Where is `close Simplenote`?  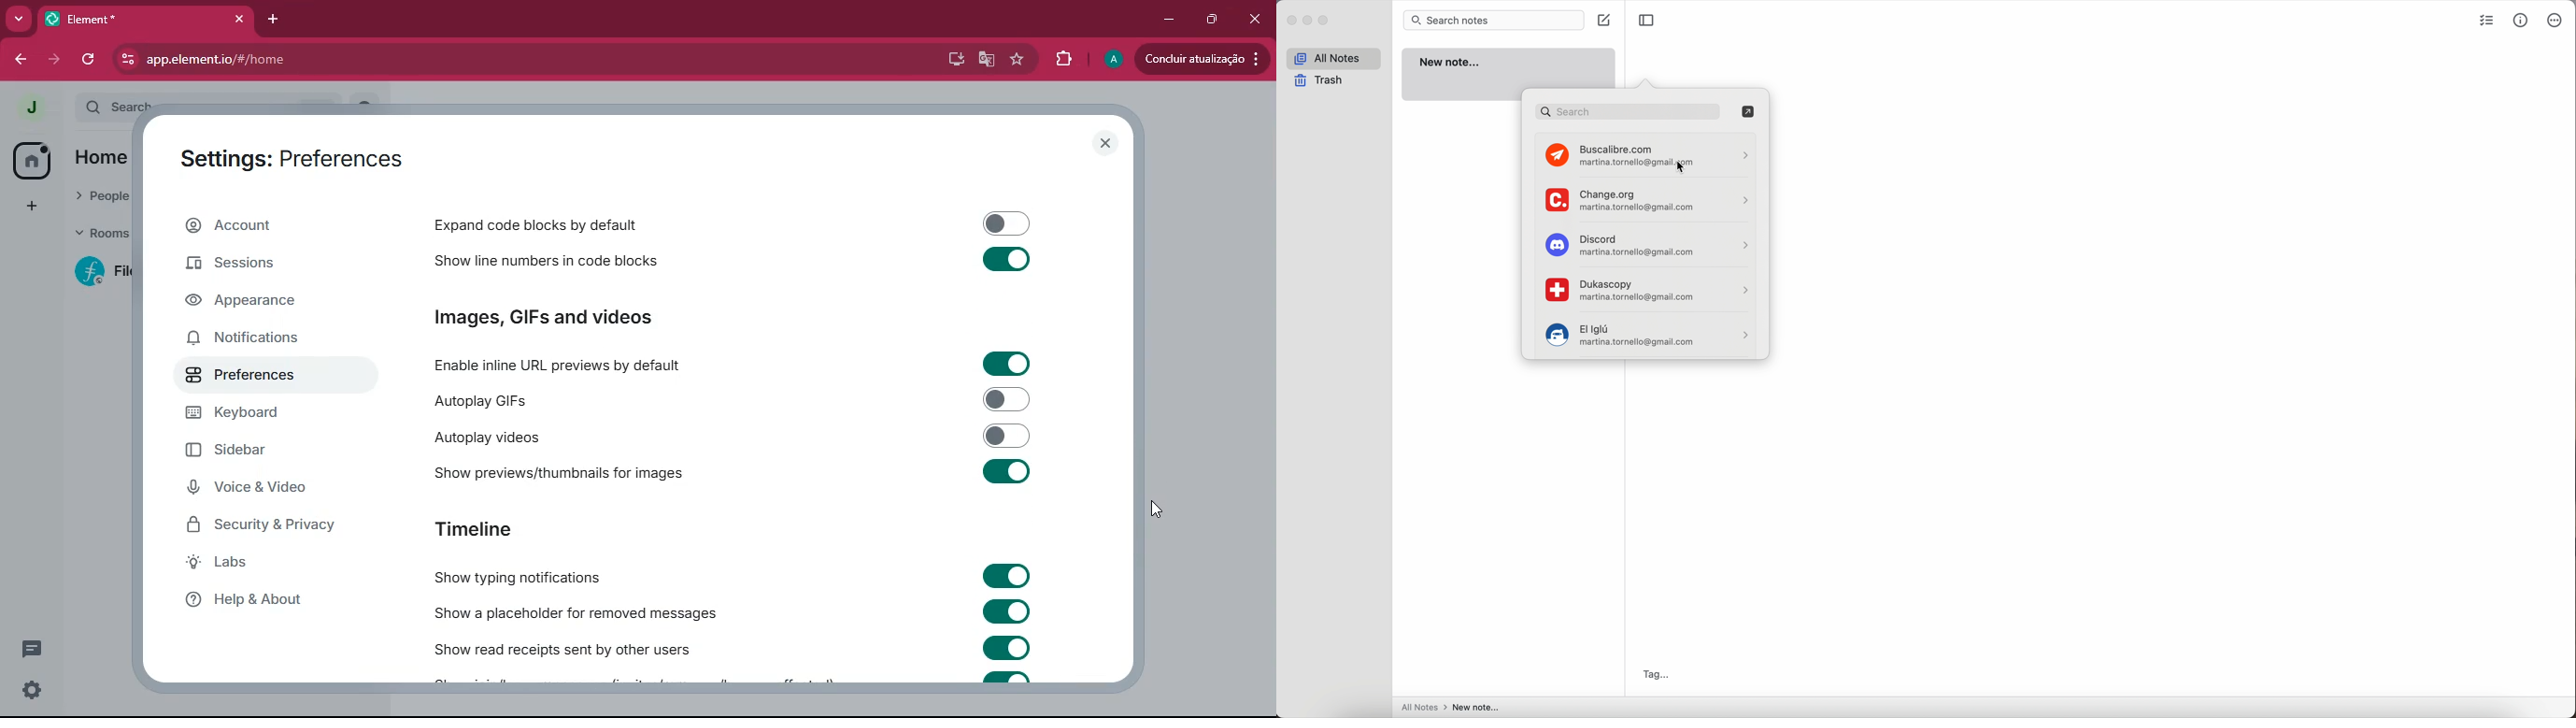
close Simplenote is located at coordinates (1291, 21).